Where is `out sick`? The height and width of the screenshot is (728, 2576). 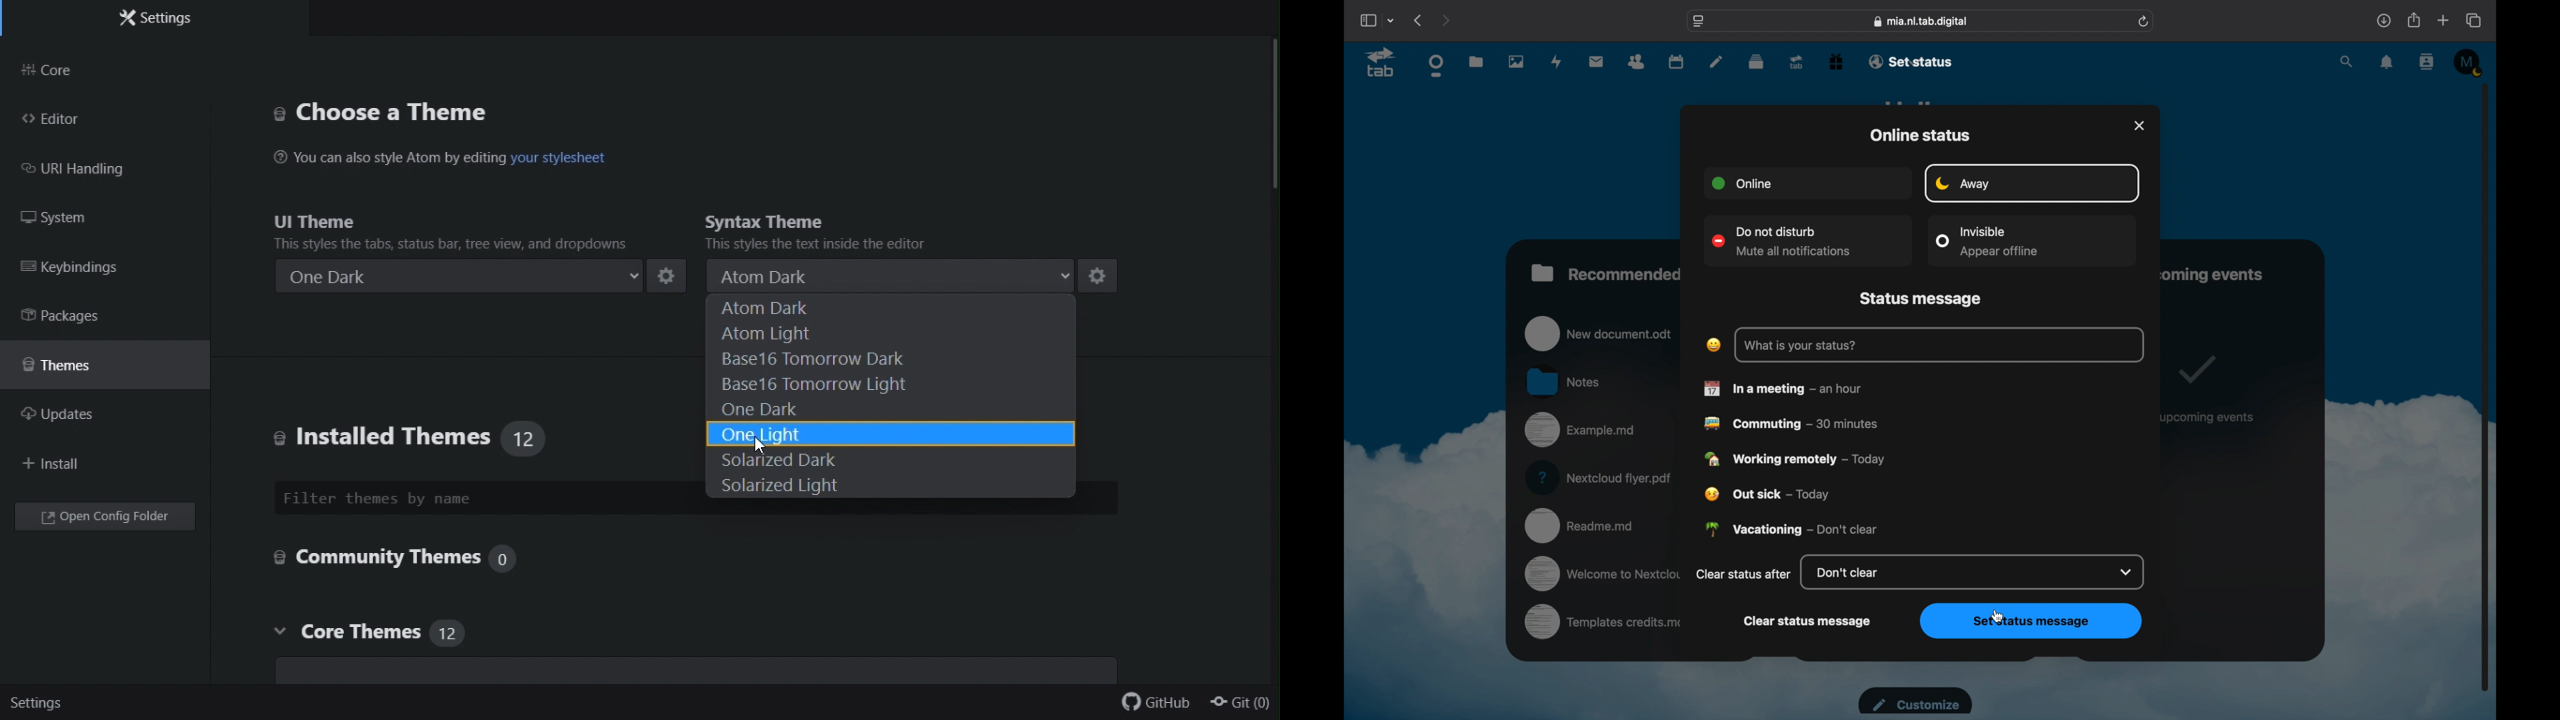
out sick is located at coordinates (1767, 495).